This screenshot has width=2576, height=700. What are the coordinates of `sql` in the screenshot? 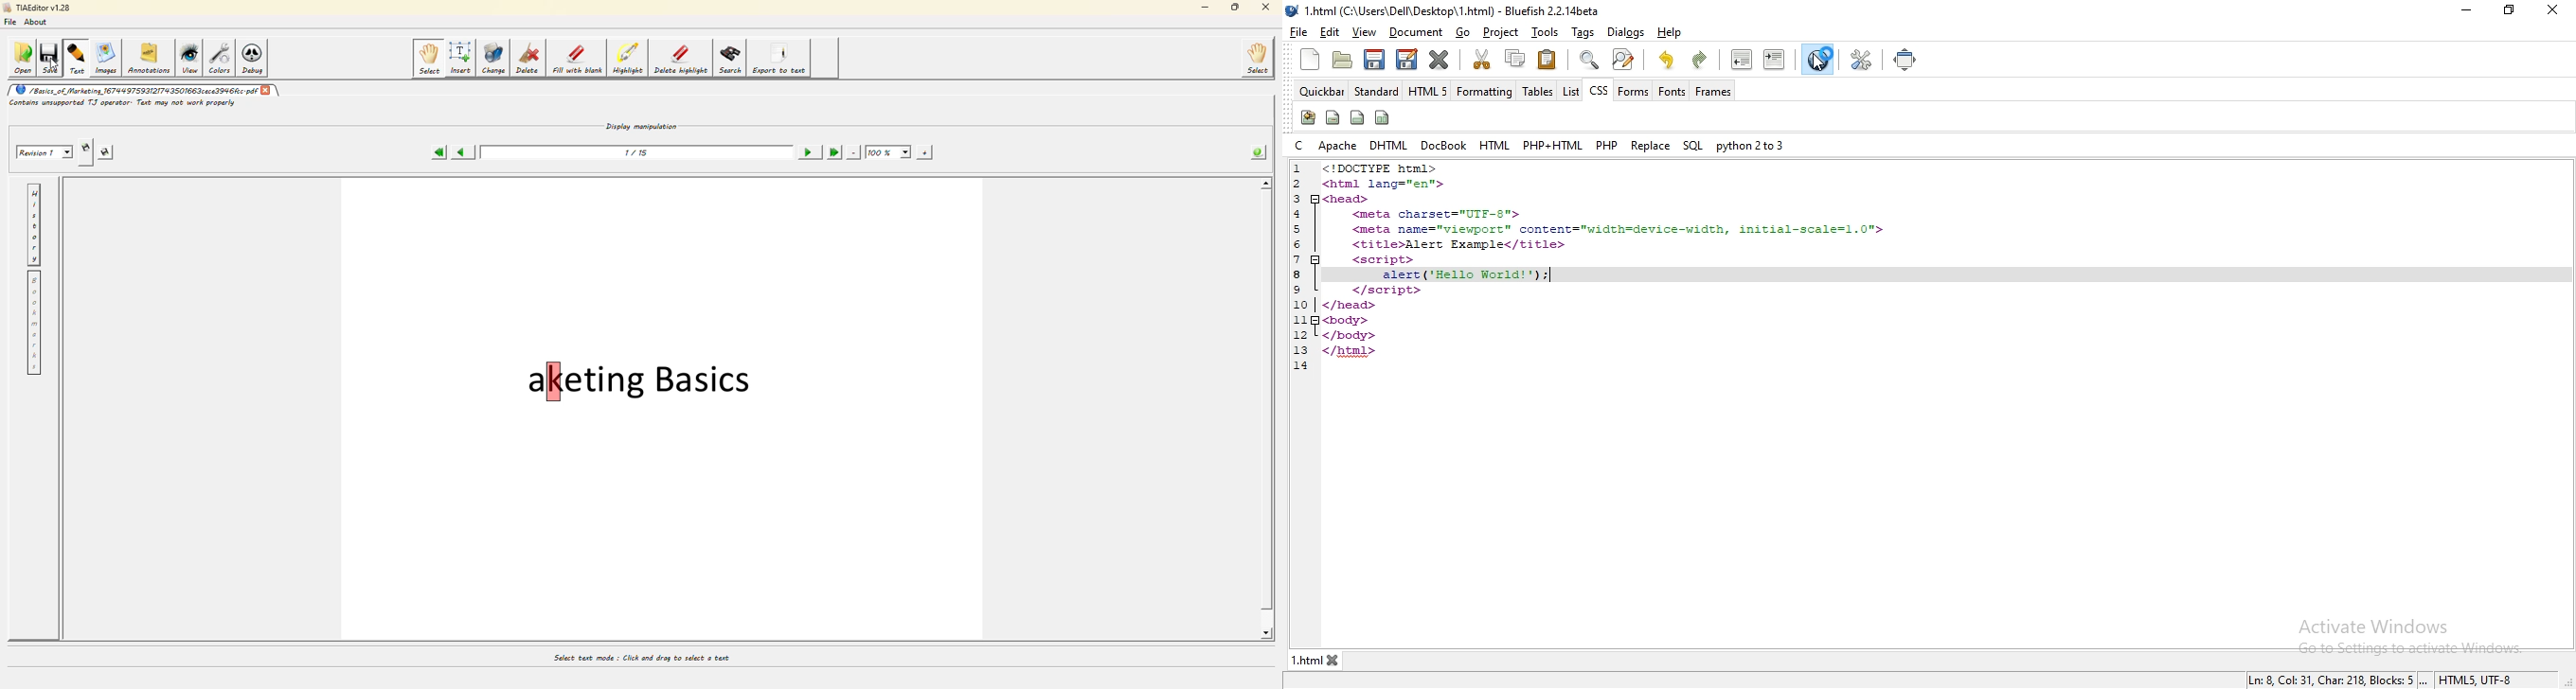 It's located at (1692, 146).